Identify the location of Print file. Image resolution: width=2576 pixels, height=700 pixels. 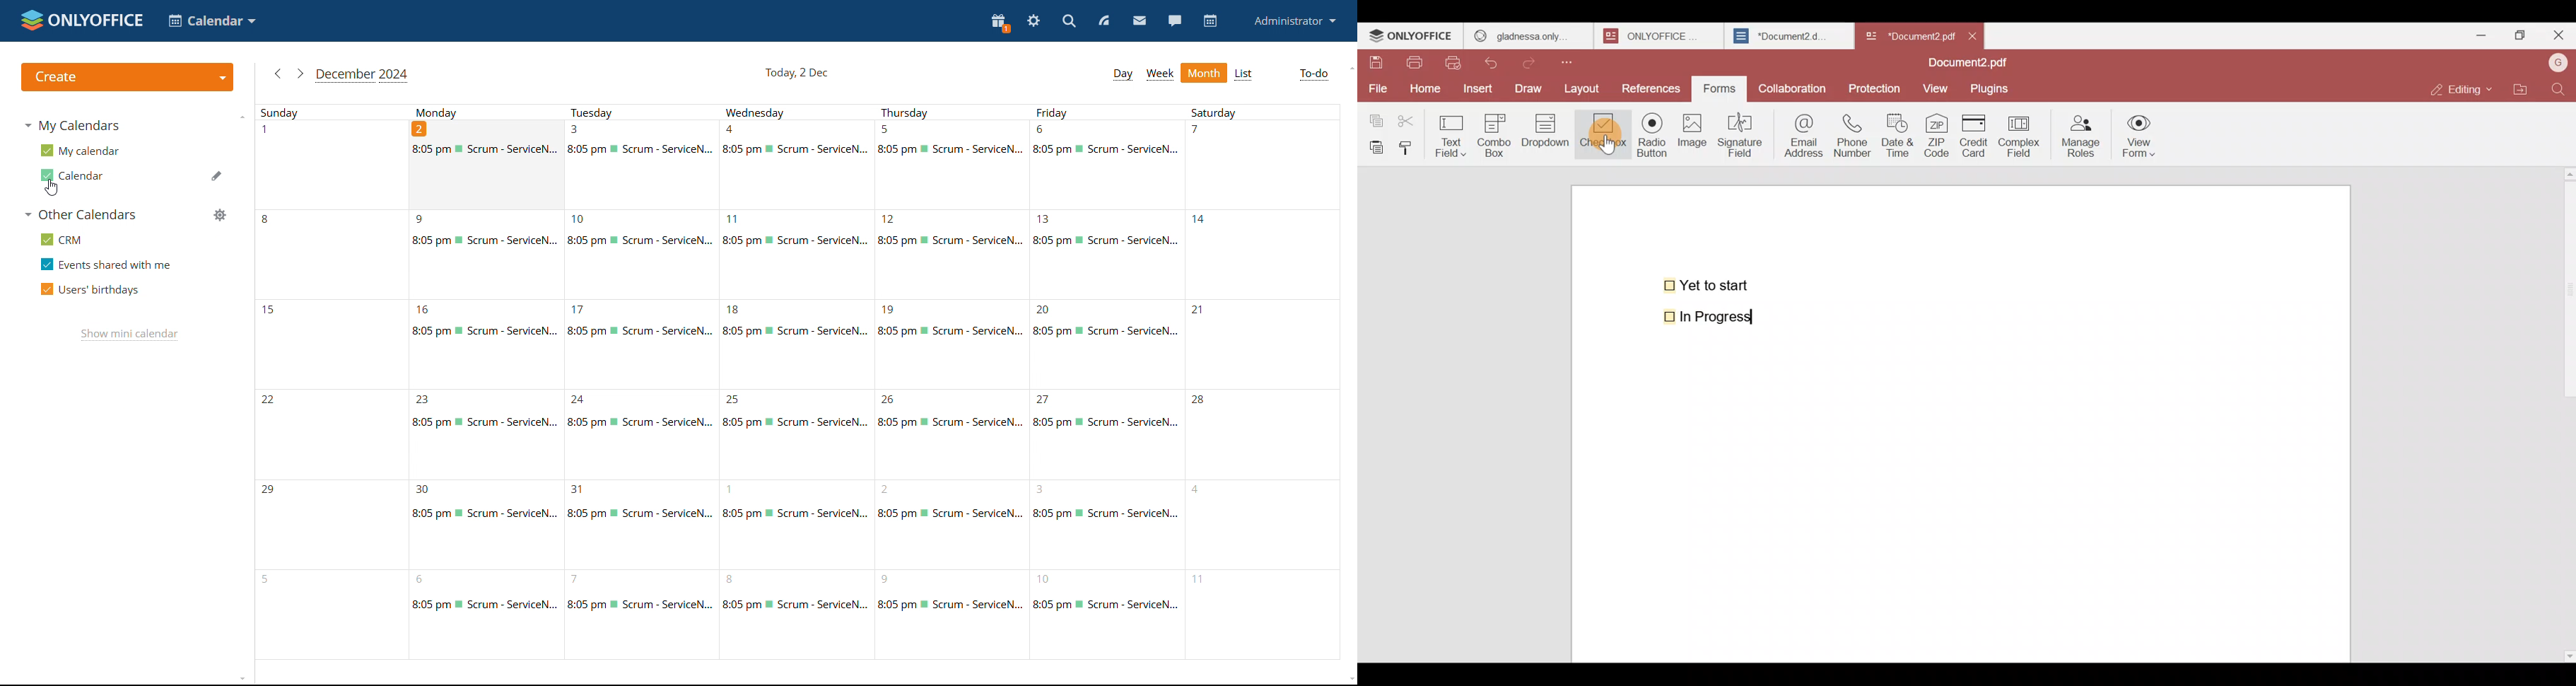
(1417, 64).